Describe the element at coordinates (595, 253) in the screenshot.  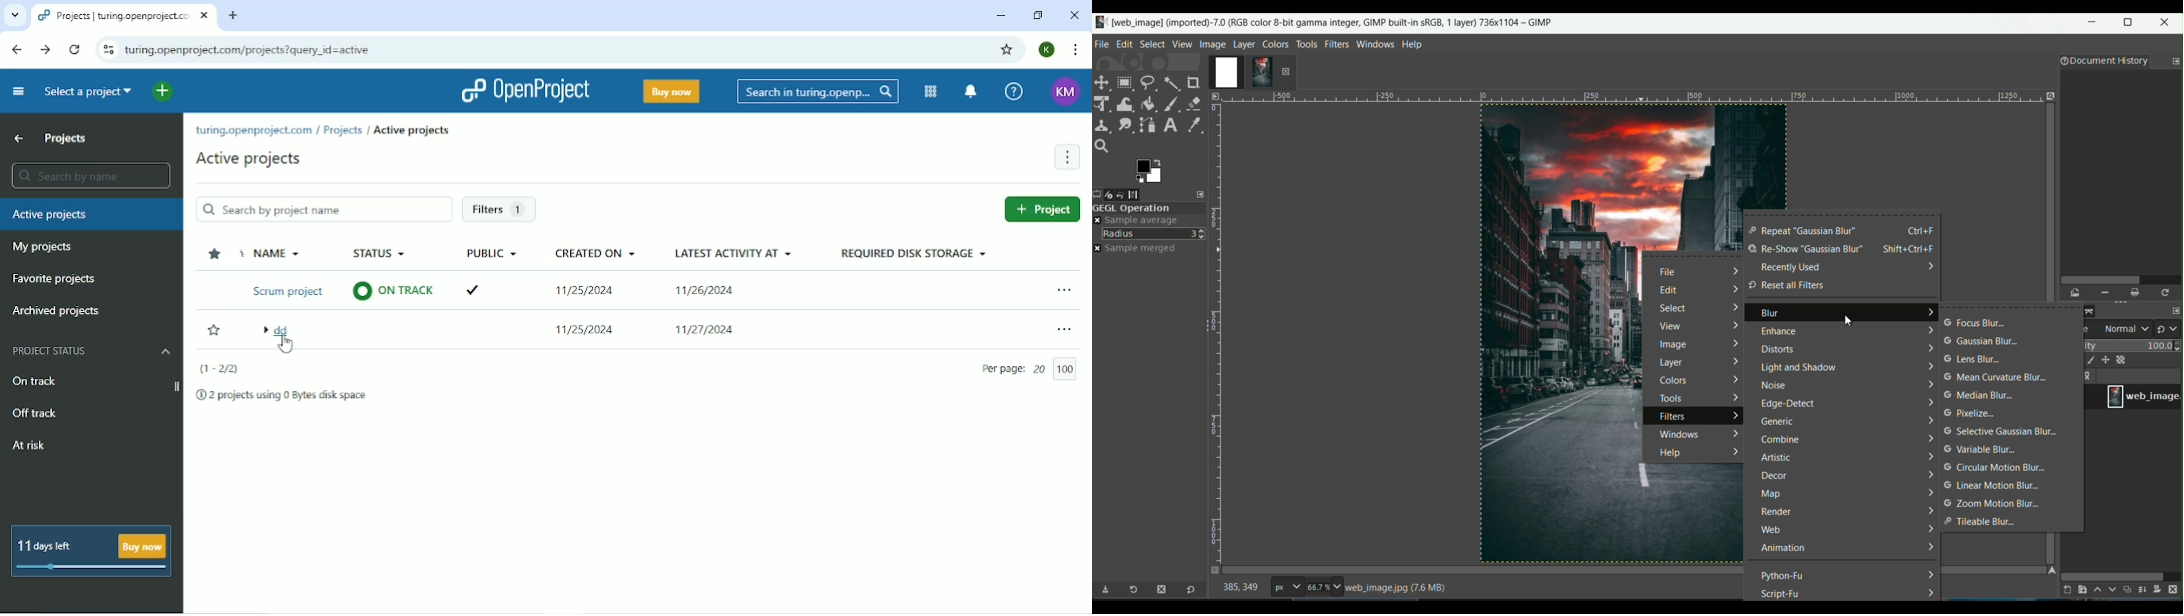
I see `Created on` at that location.